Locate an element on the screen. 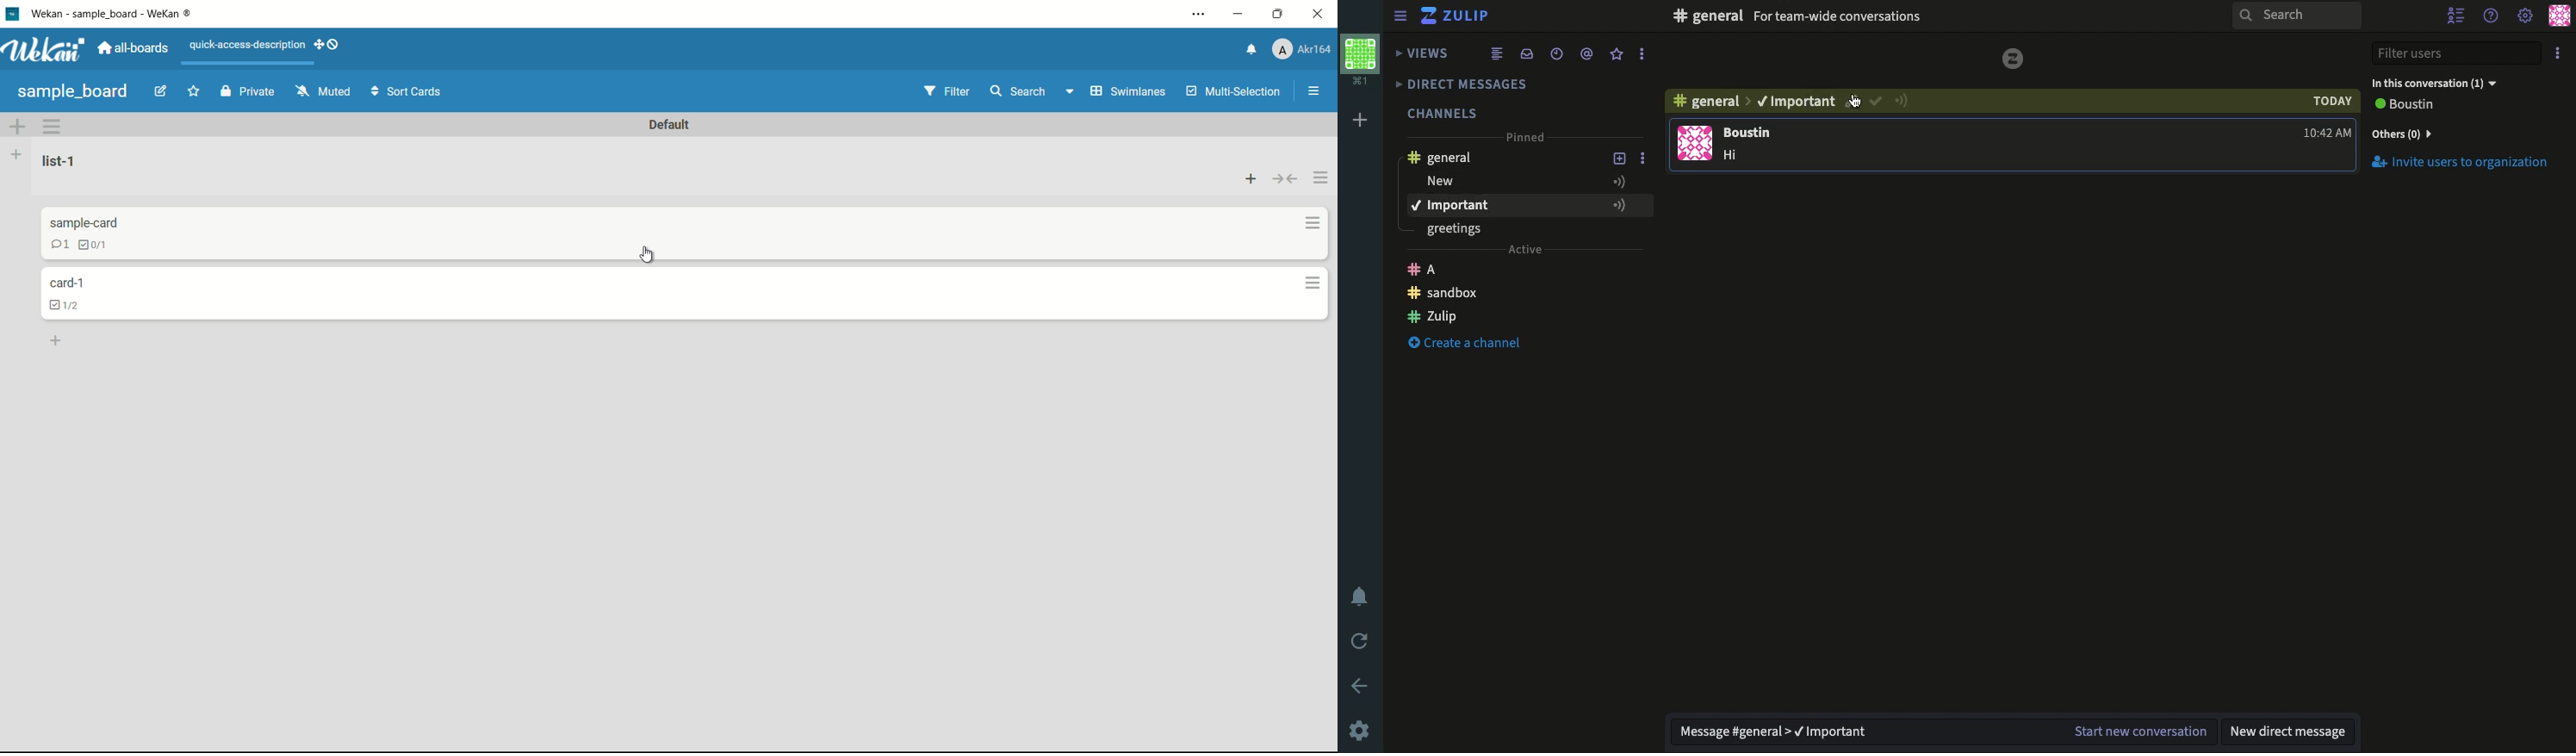 The height and width of the screenshot is (756, 2576). Settings is located at coordinates (2525, 17).